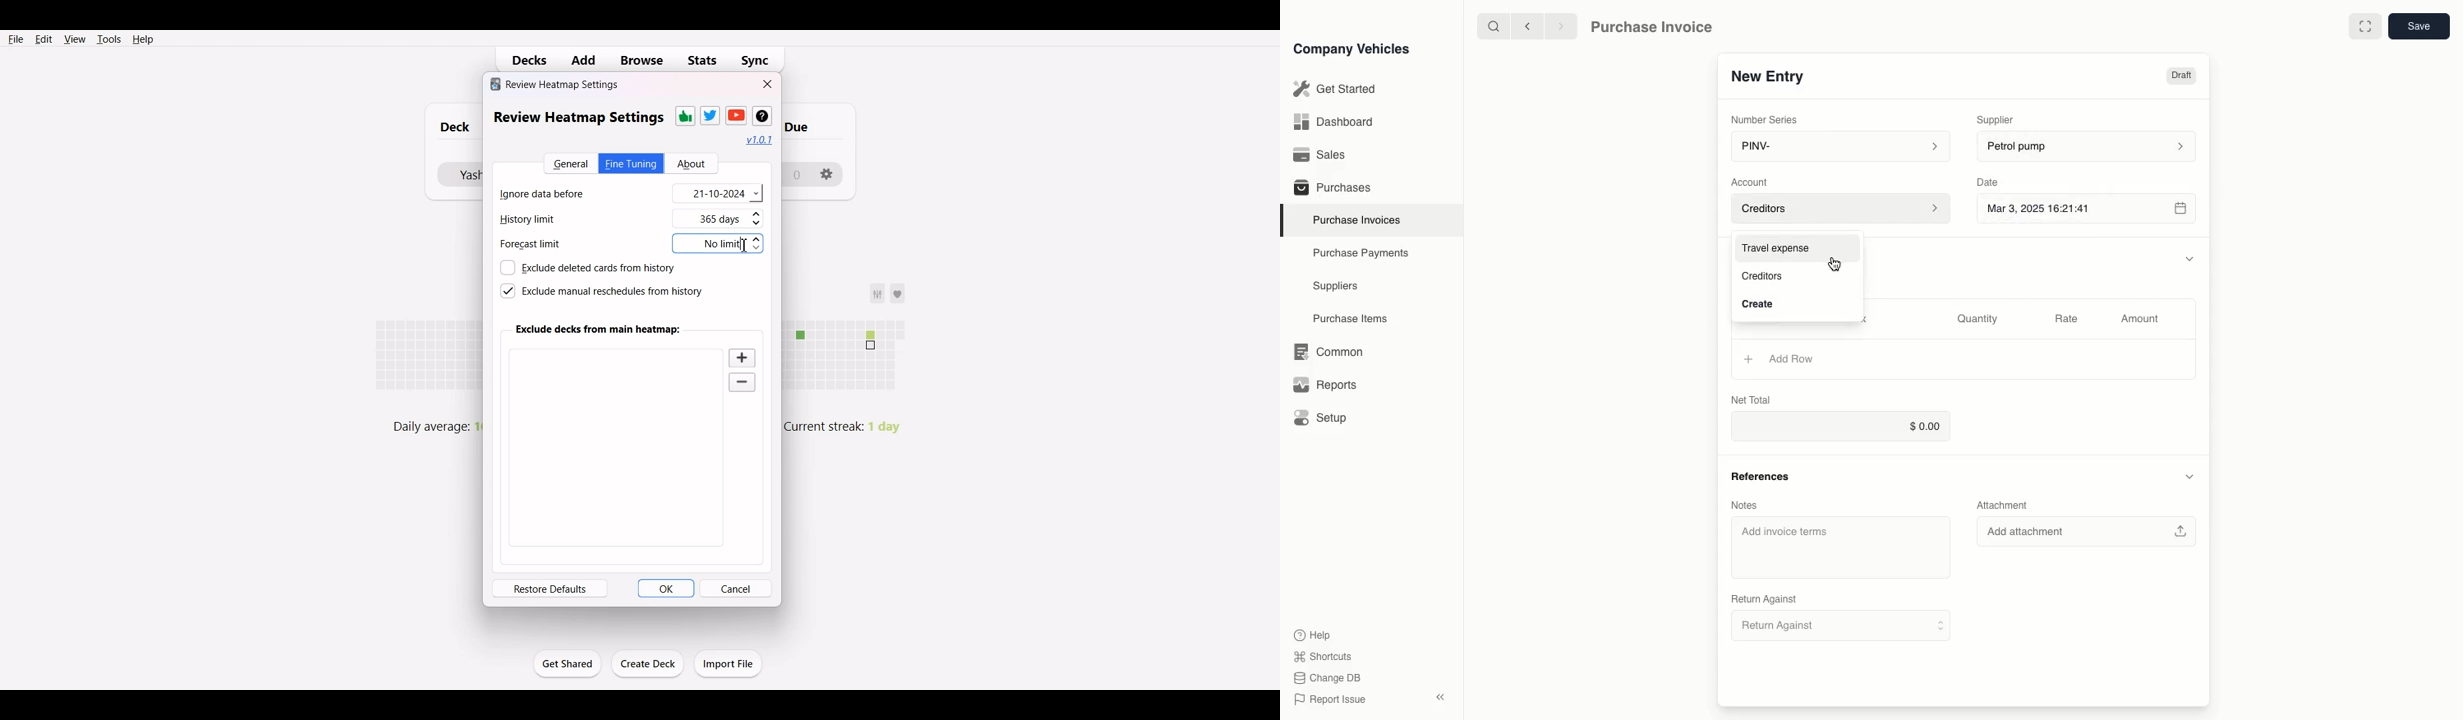 The image size is (2464, 728). I want to click on next, so click(1561, 25).